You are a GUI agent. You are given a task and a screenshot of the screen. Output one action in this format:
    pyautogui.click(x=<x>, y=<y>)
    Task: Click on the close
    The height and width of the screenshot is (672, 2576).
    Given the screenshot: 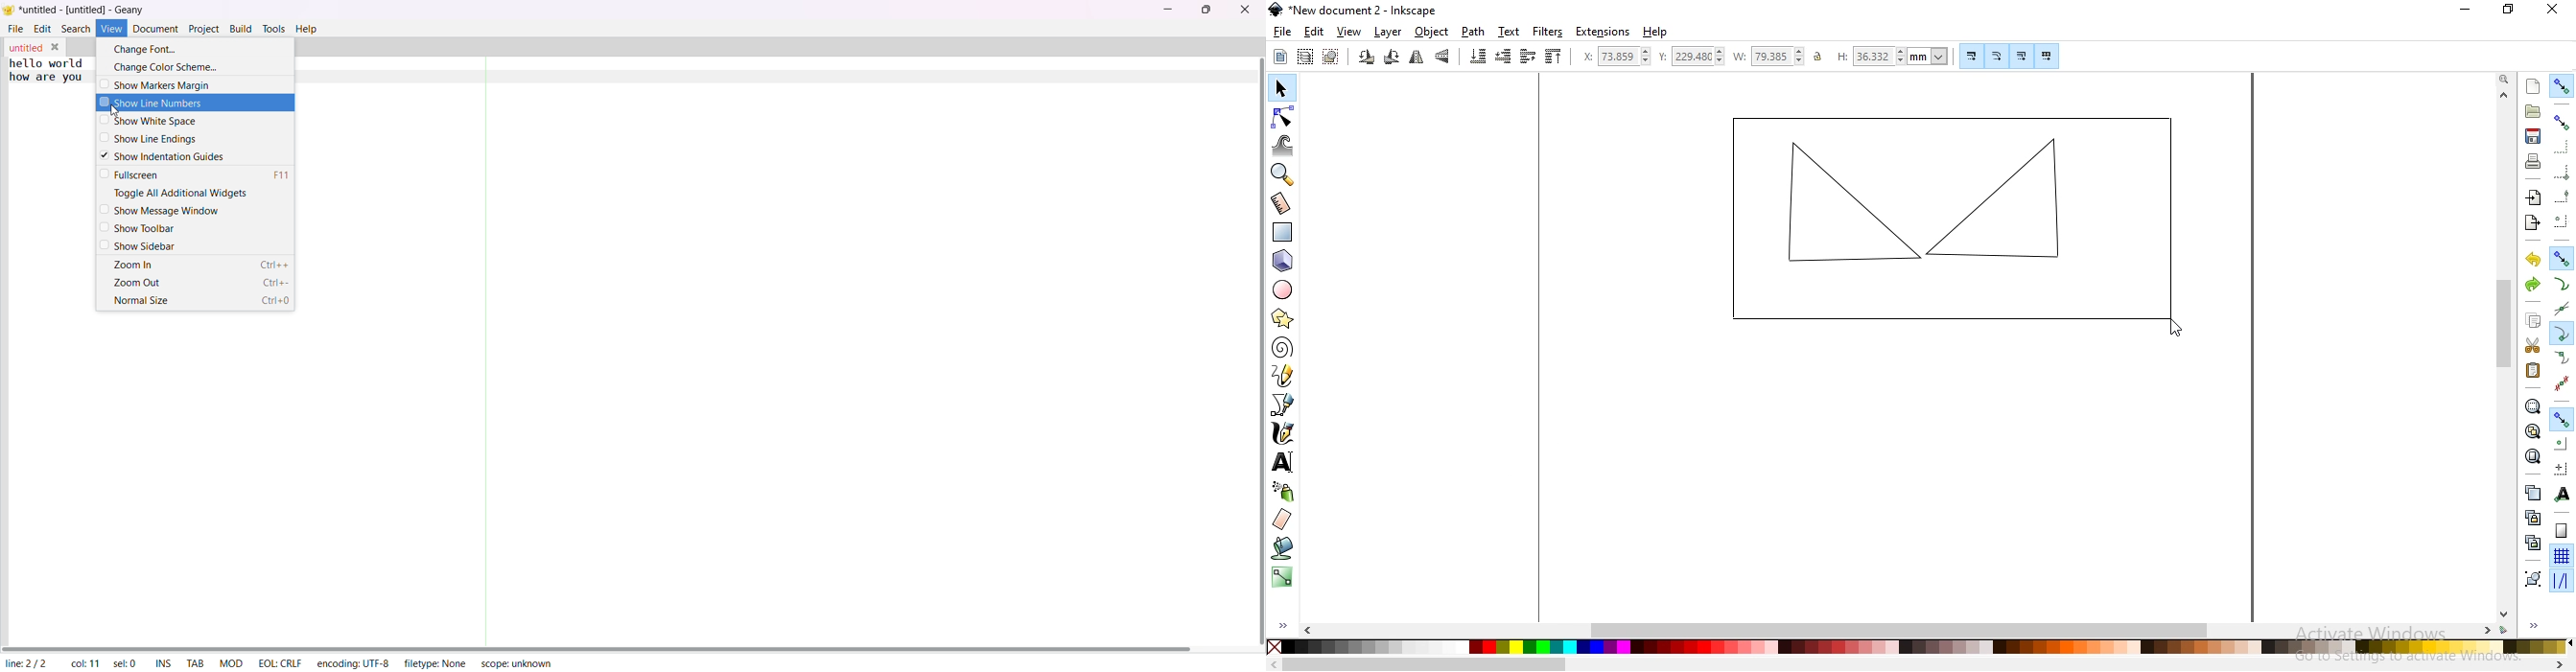 What is the action you would take?
    pyautogui.click(x=2551, y=13)
    